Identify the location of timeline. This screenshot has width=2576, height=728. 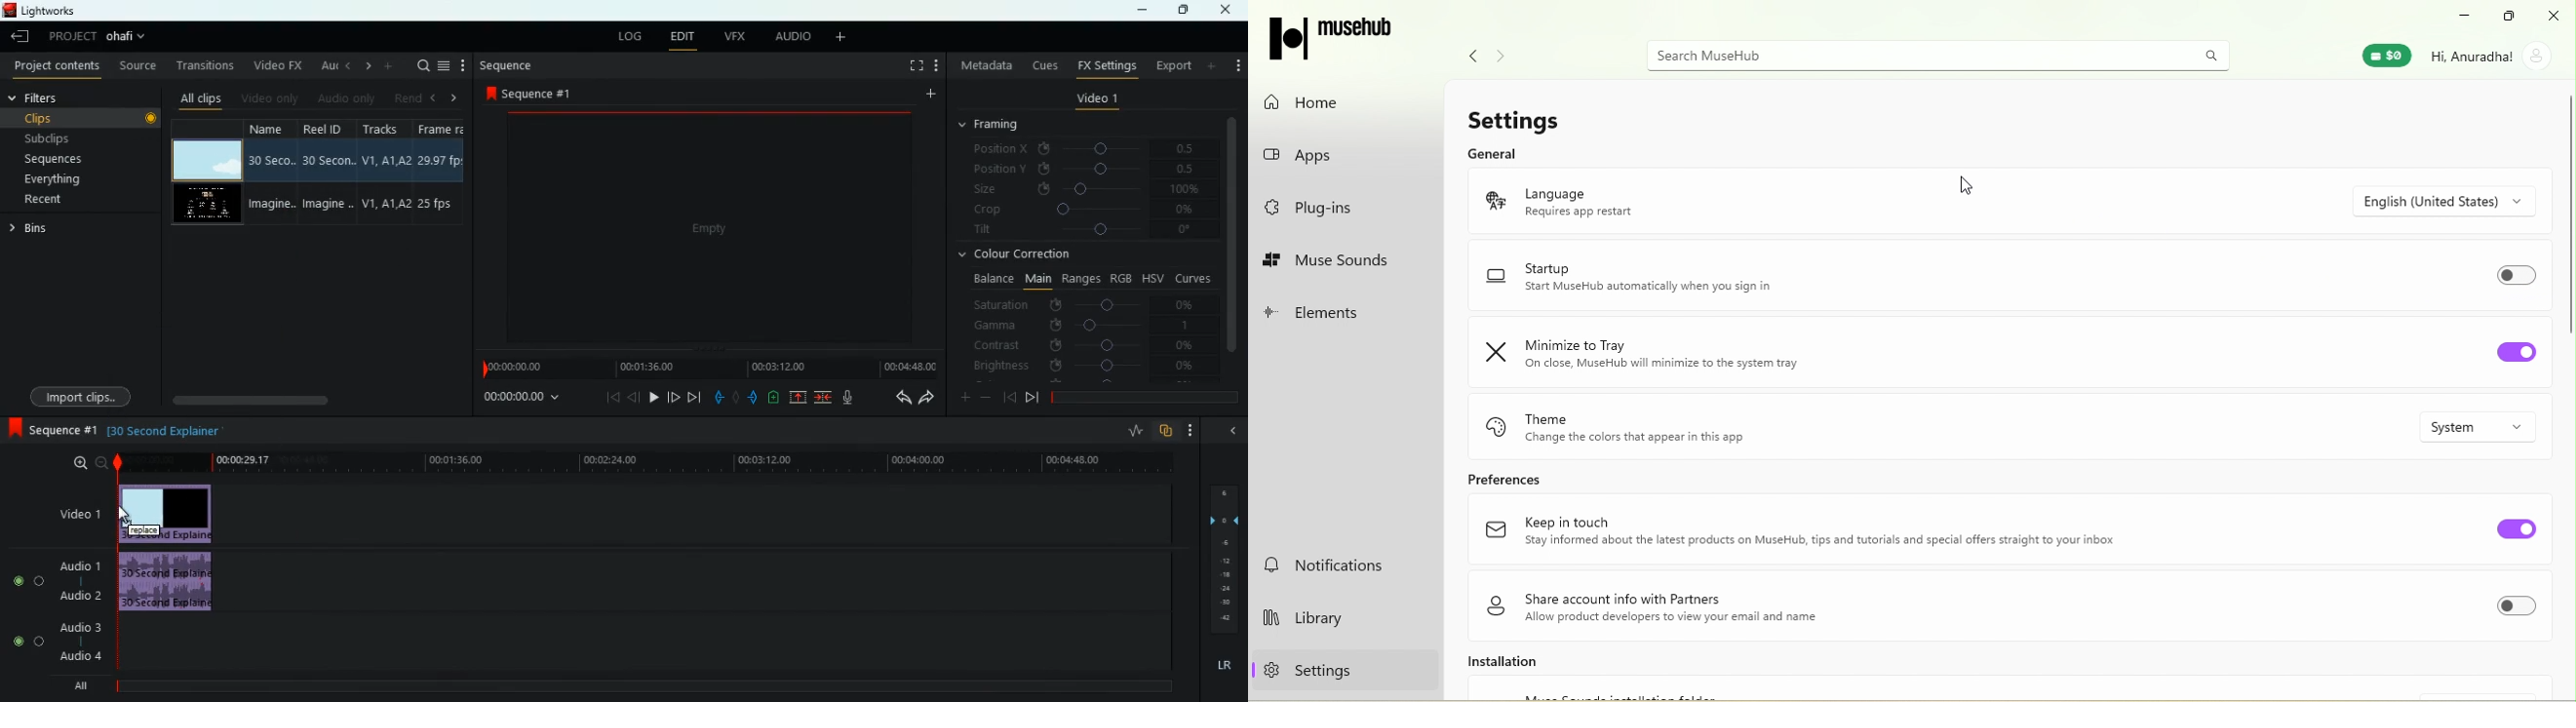
(706, 367).